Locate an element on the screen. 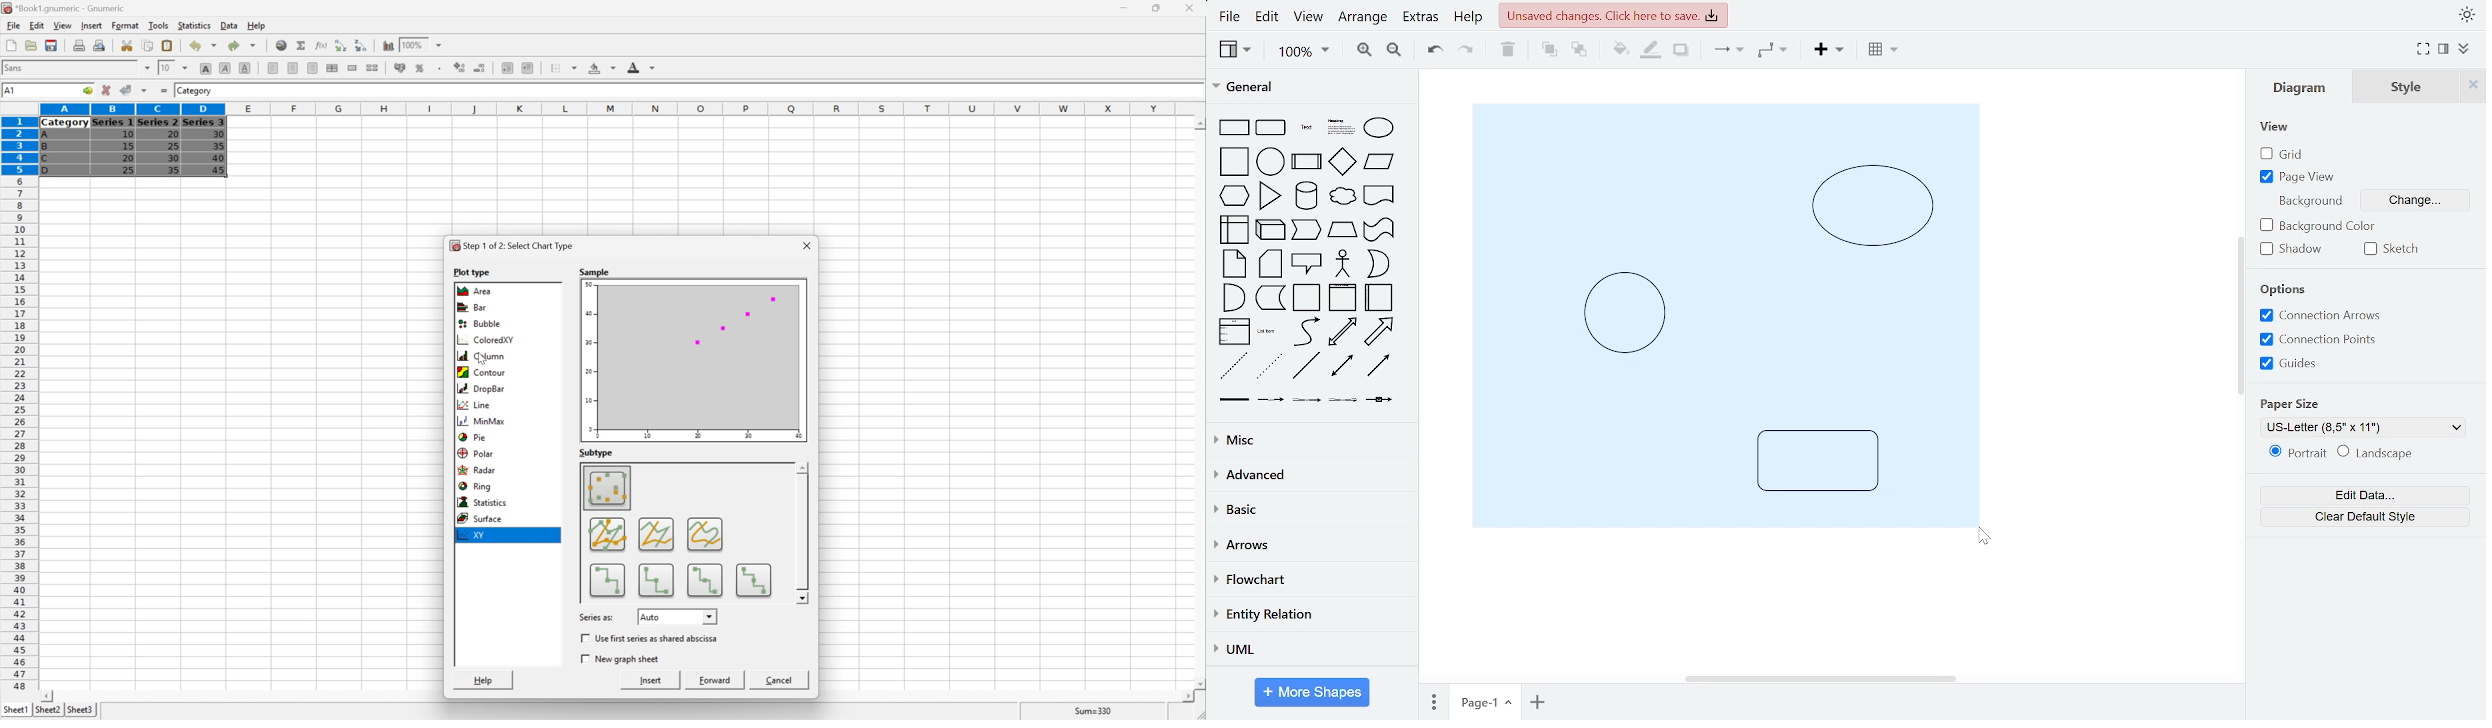  5R*4C is located at coordinates (20, 91).